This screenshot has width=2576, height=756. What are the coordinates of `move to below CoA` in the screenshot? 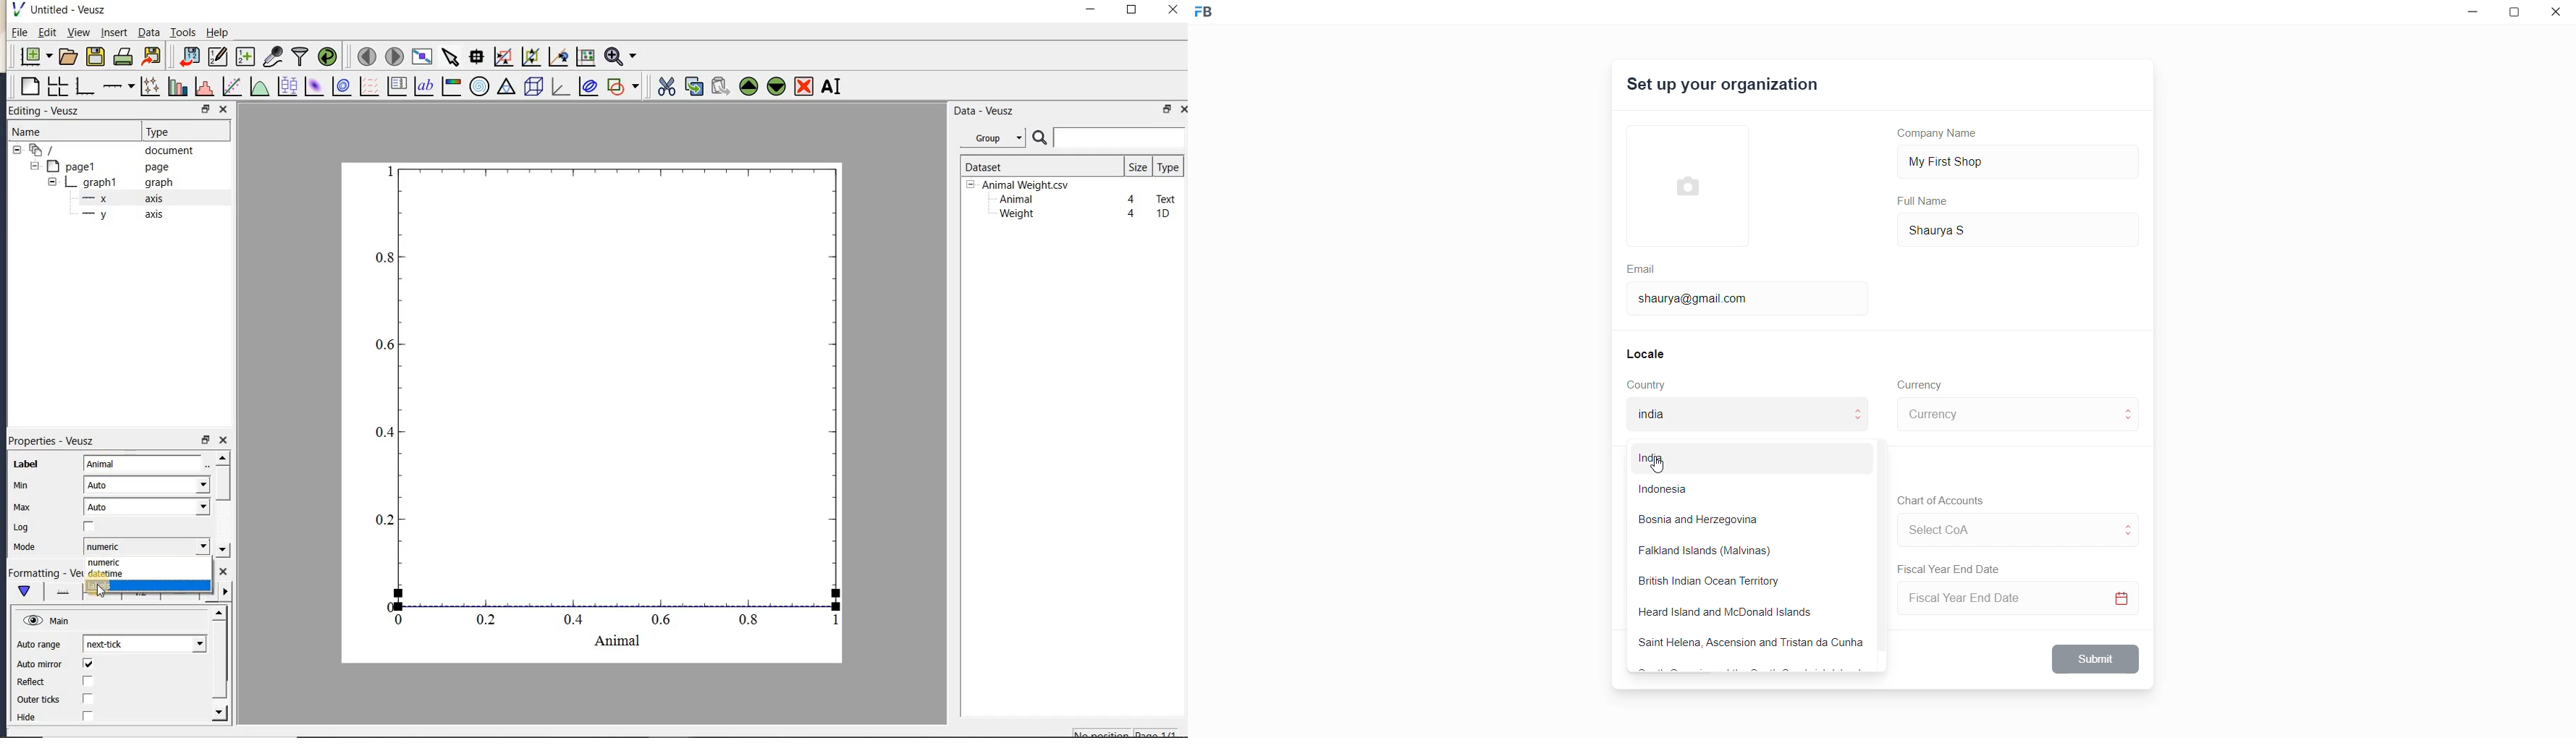 It's located at (2129, 537).